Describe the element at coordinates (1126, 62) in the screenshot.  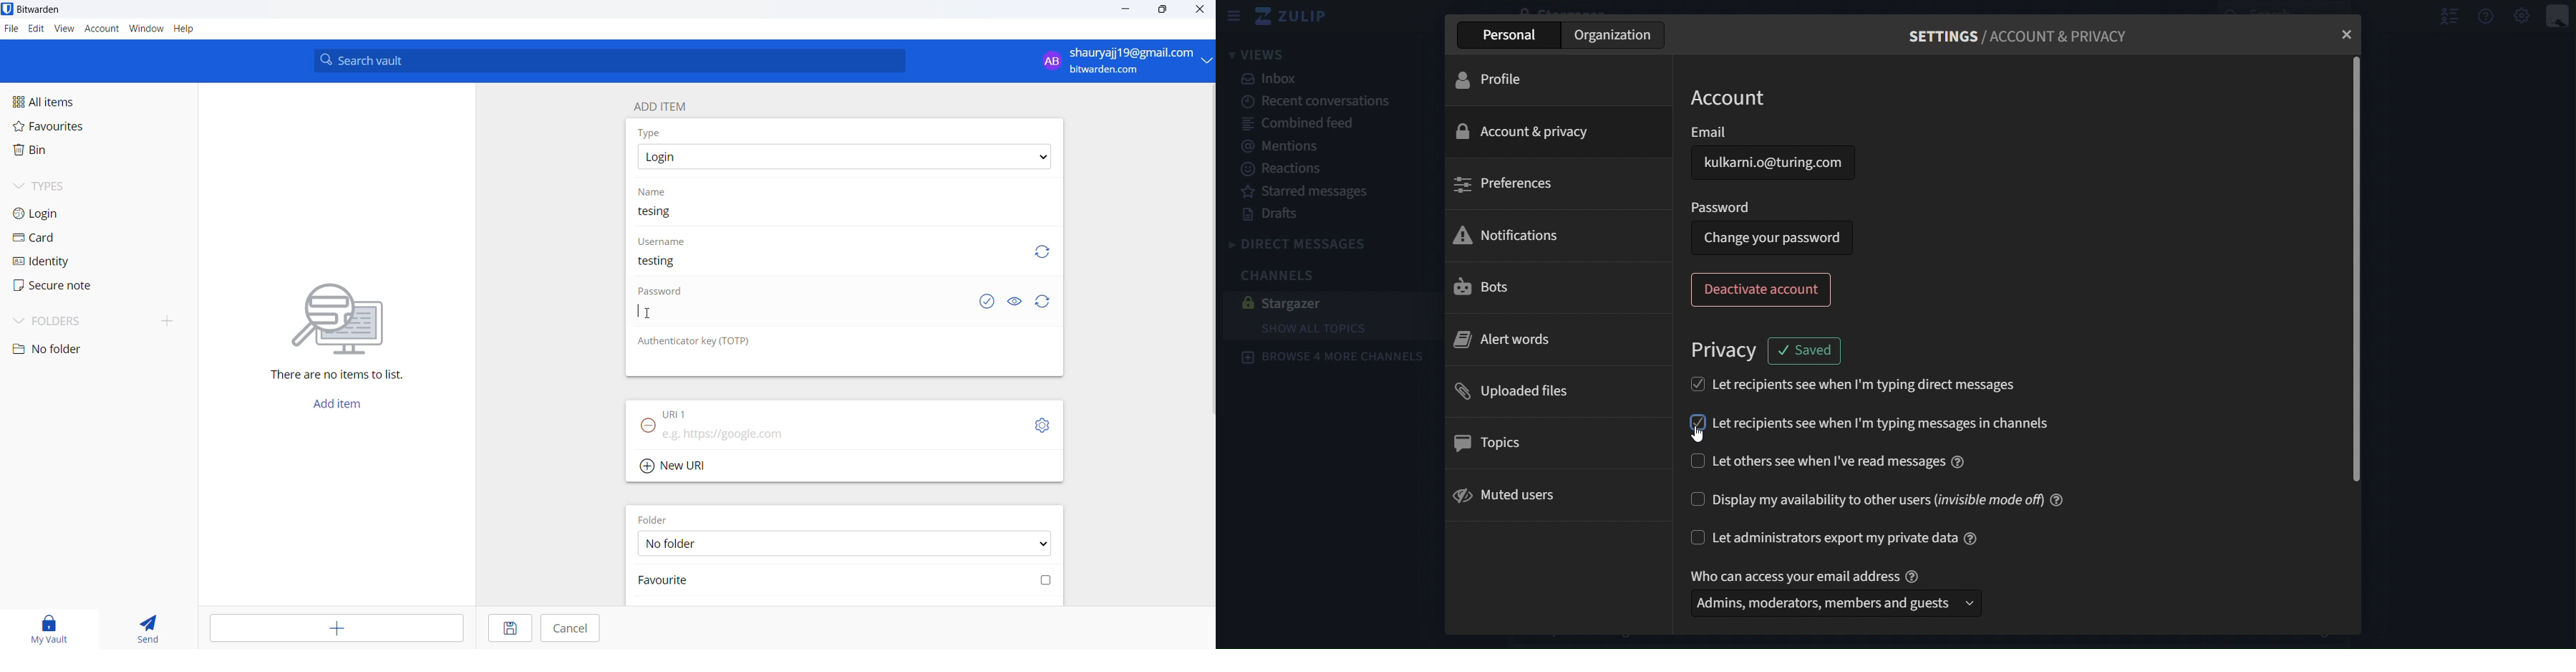
I see `login and logout options` at that location.